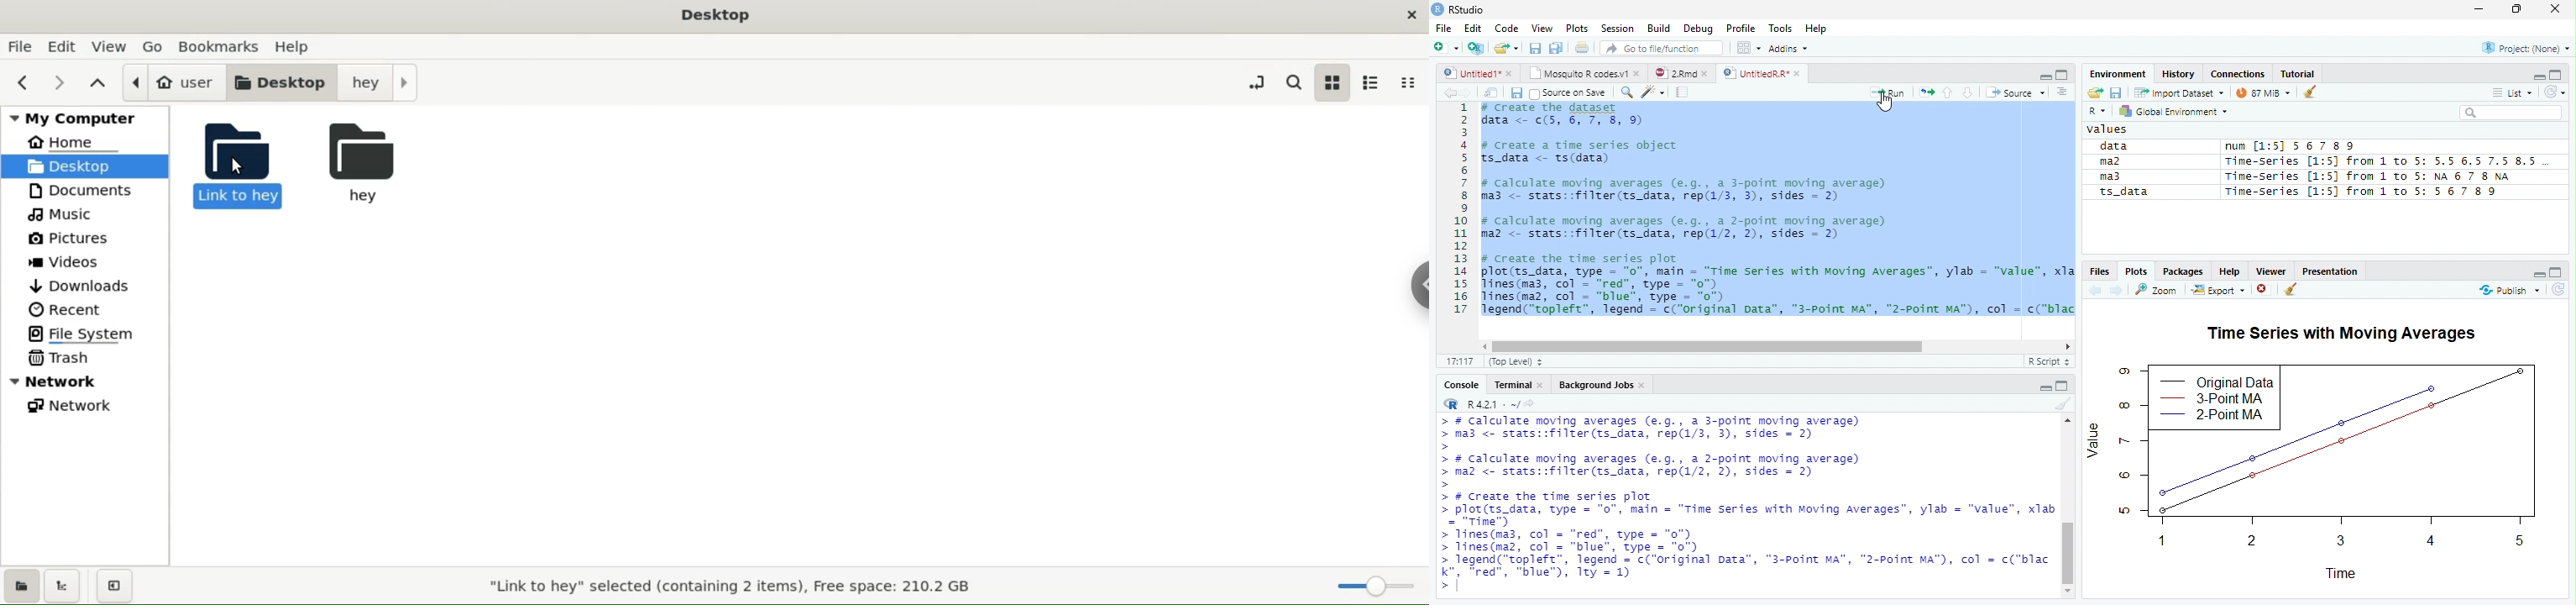 Image resolution: width=2576 pixels, height=616 pixels. I want to click on Build, so click(1658, 29).